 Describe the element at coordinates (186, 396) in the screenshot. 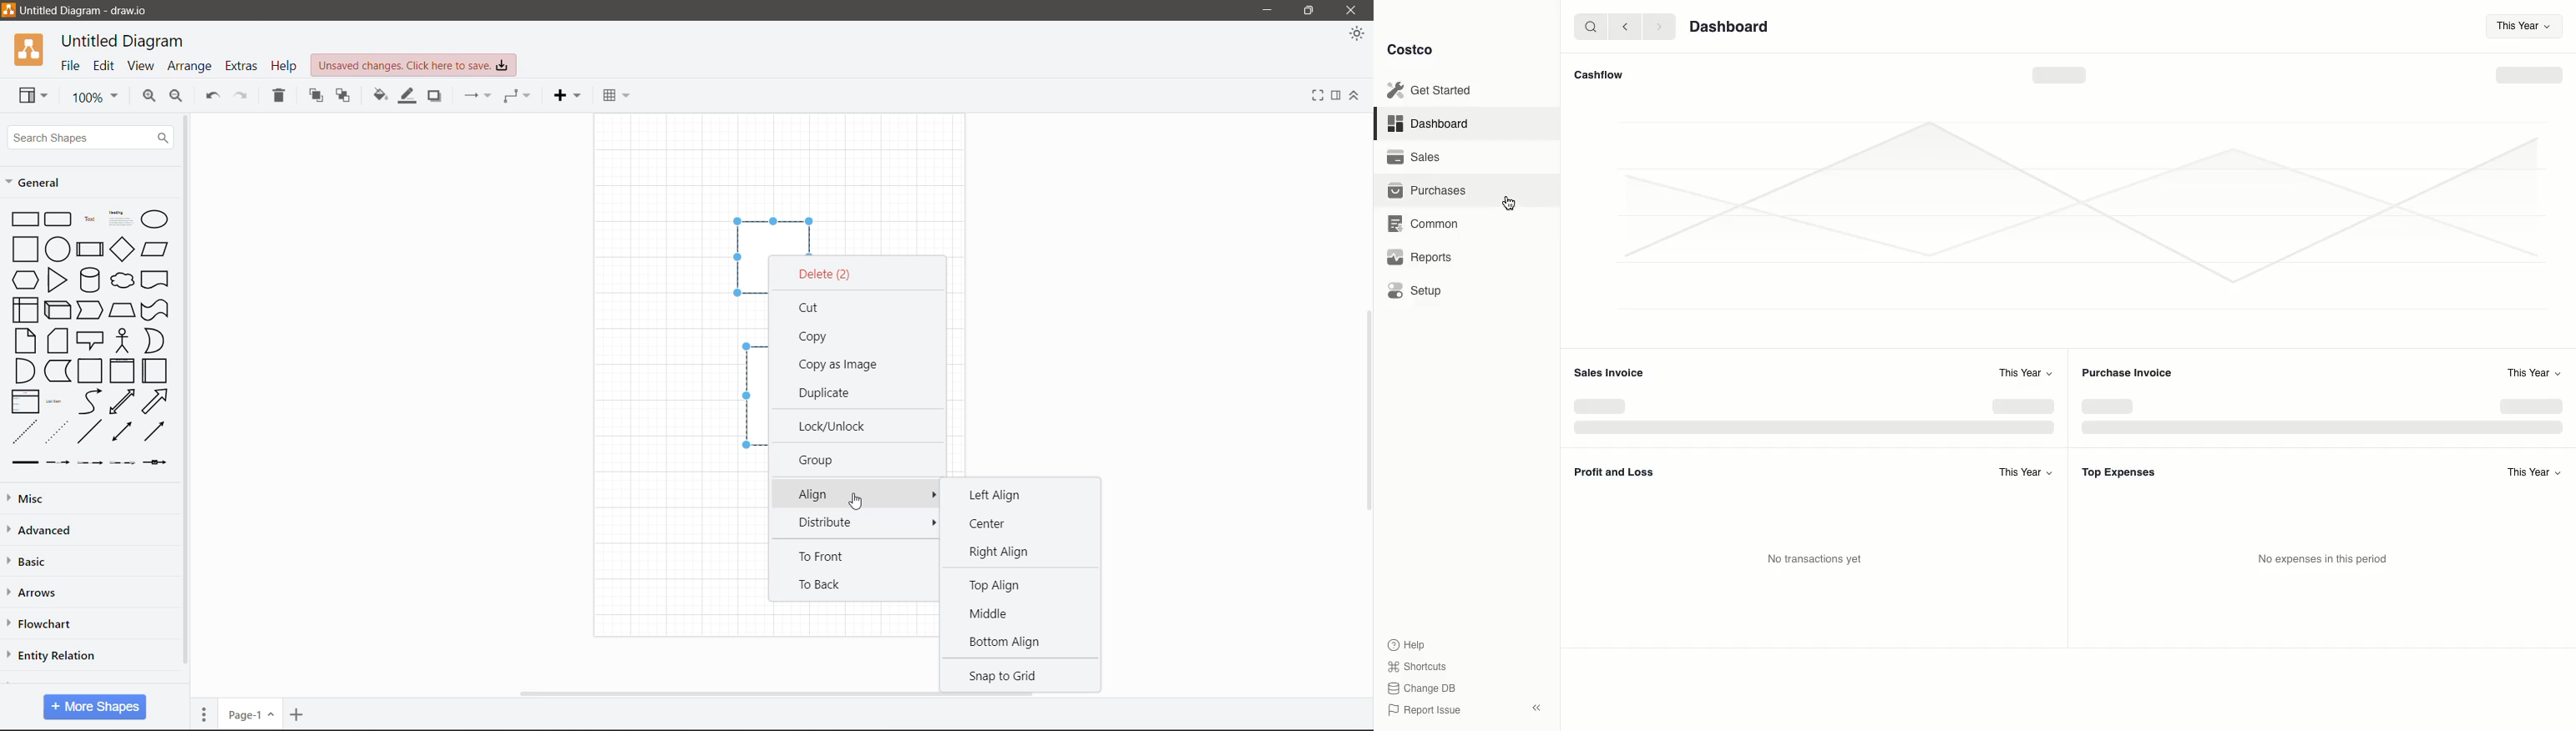

I see `Vertical Scroll Bar` at that location.